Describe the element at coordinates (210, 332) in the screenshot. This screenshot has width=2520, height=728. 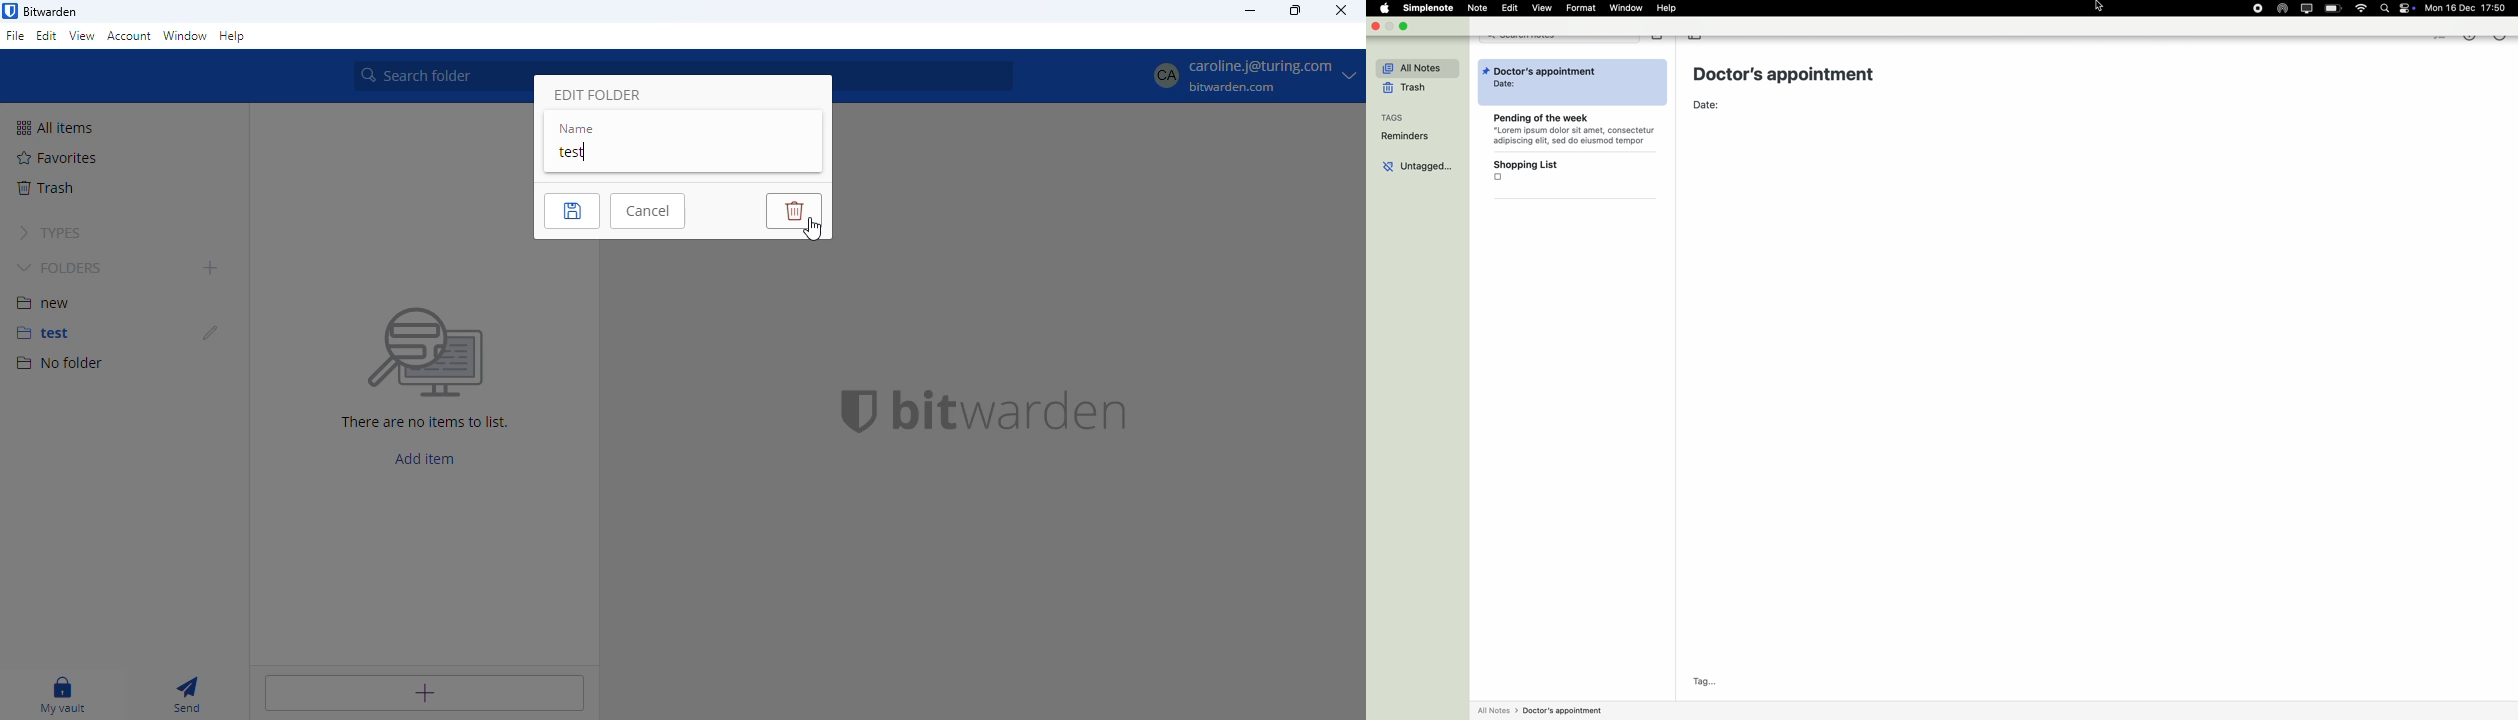
I see `edit` at that location.